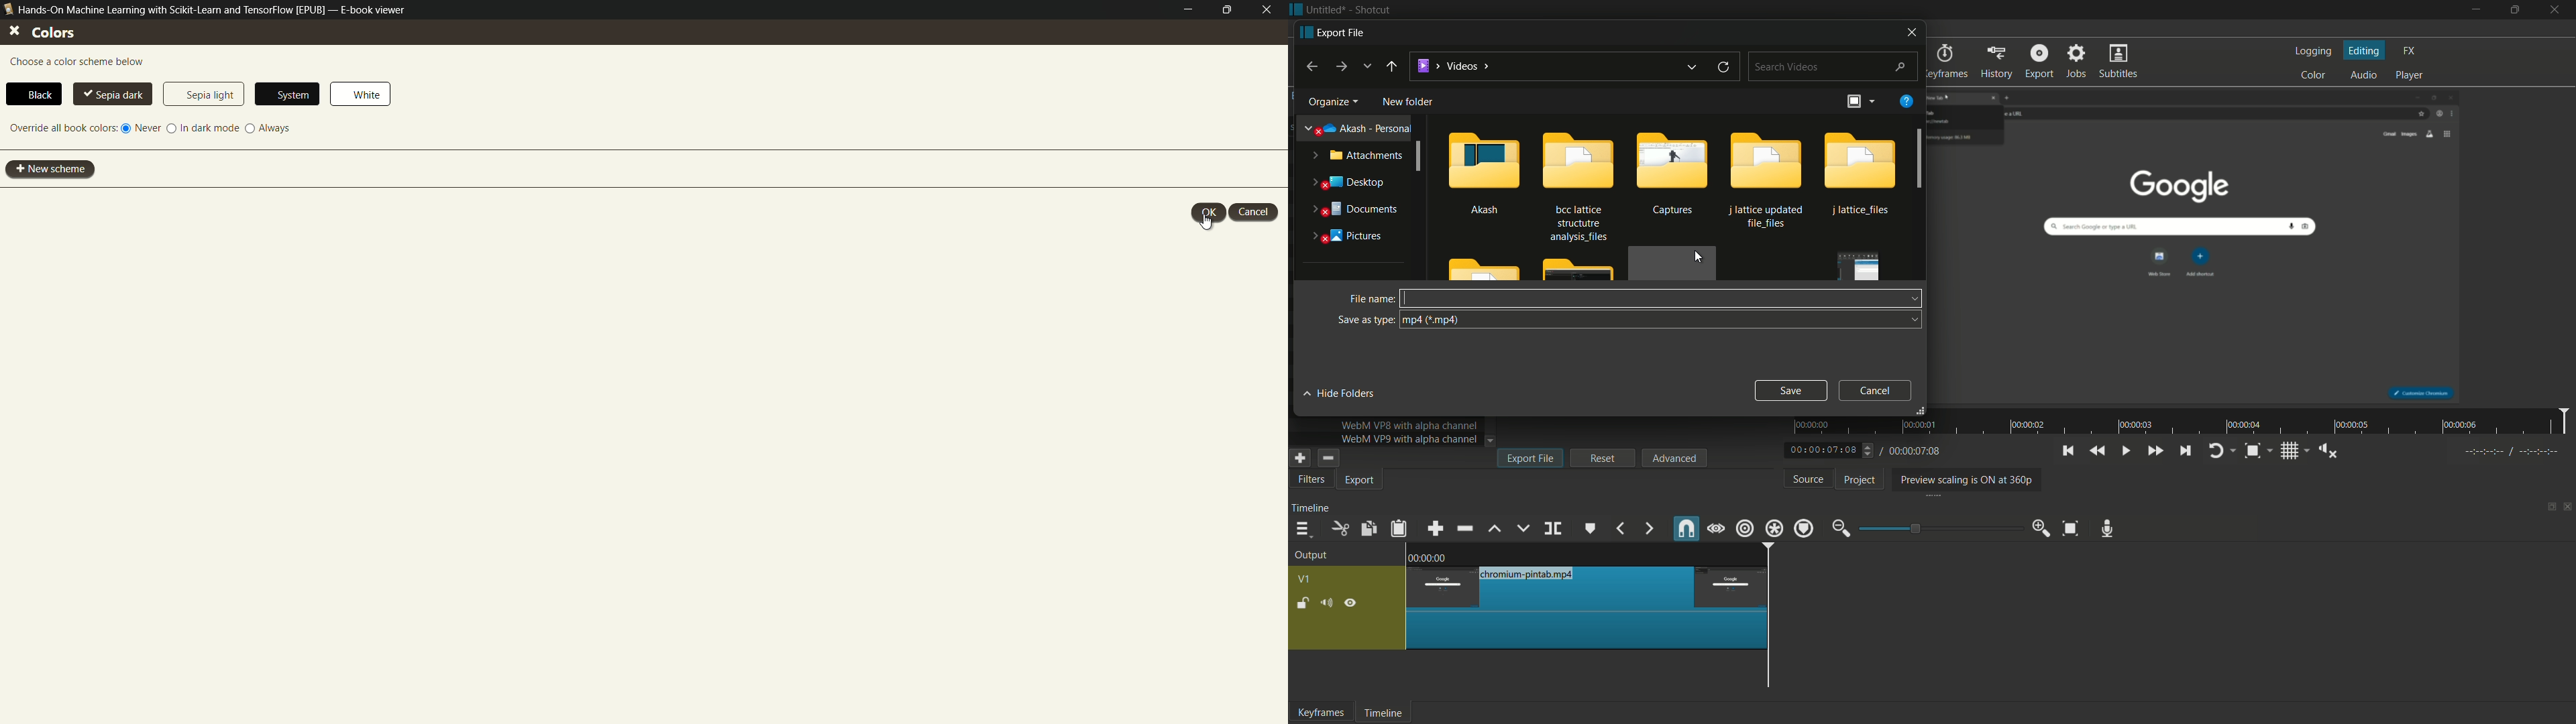  What do you see at coordinates (43, 33) in the screenshot?
I see `colors` at bounding box center [43, 33].